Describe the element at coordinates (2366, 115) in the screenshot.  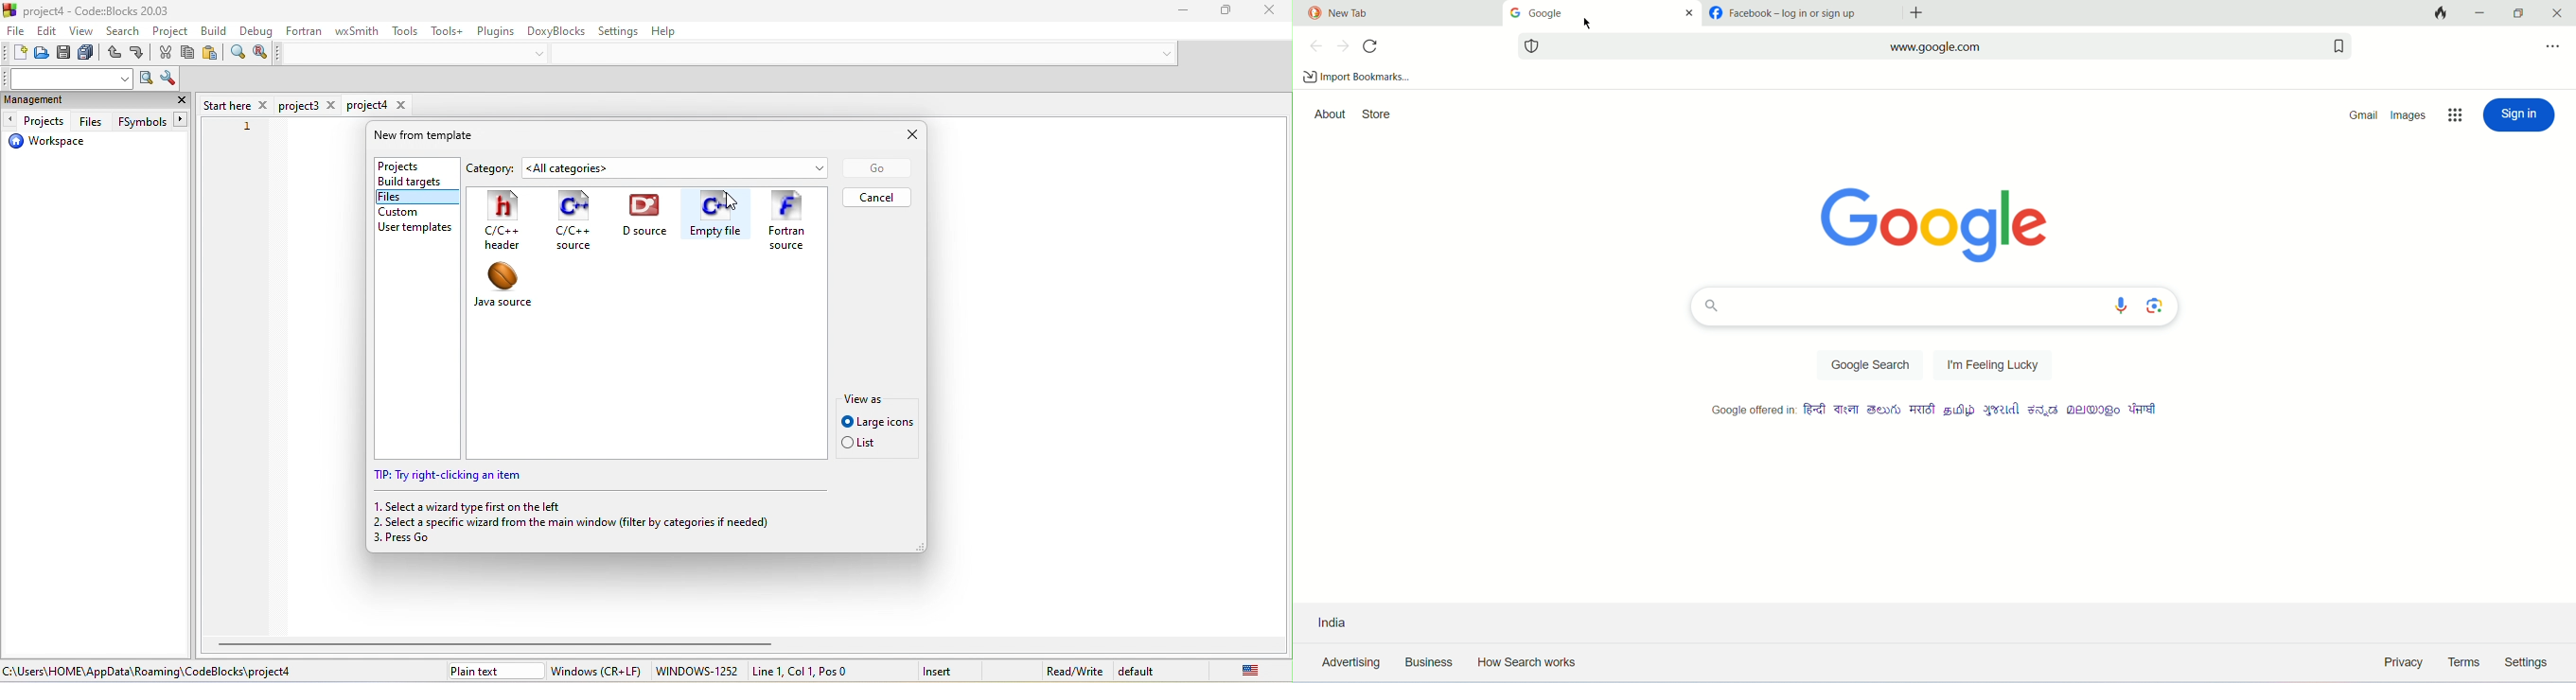
I see `gmail` at that location.